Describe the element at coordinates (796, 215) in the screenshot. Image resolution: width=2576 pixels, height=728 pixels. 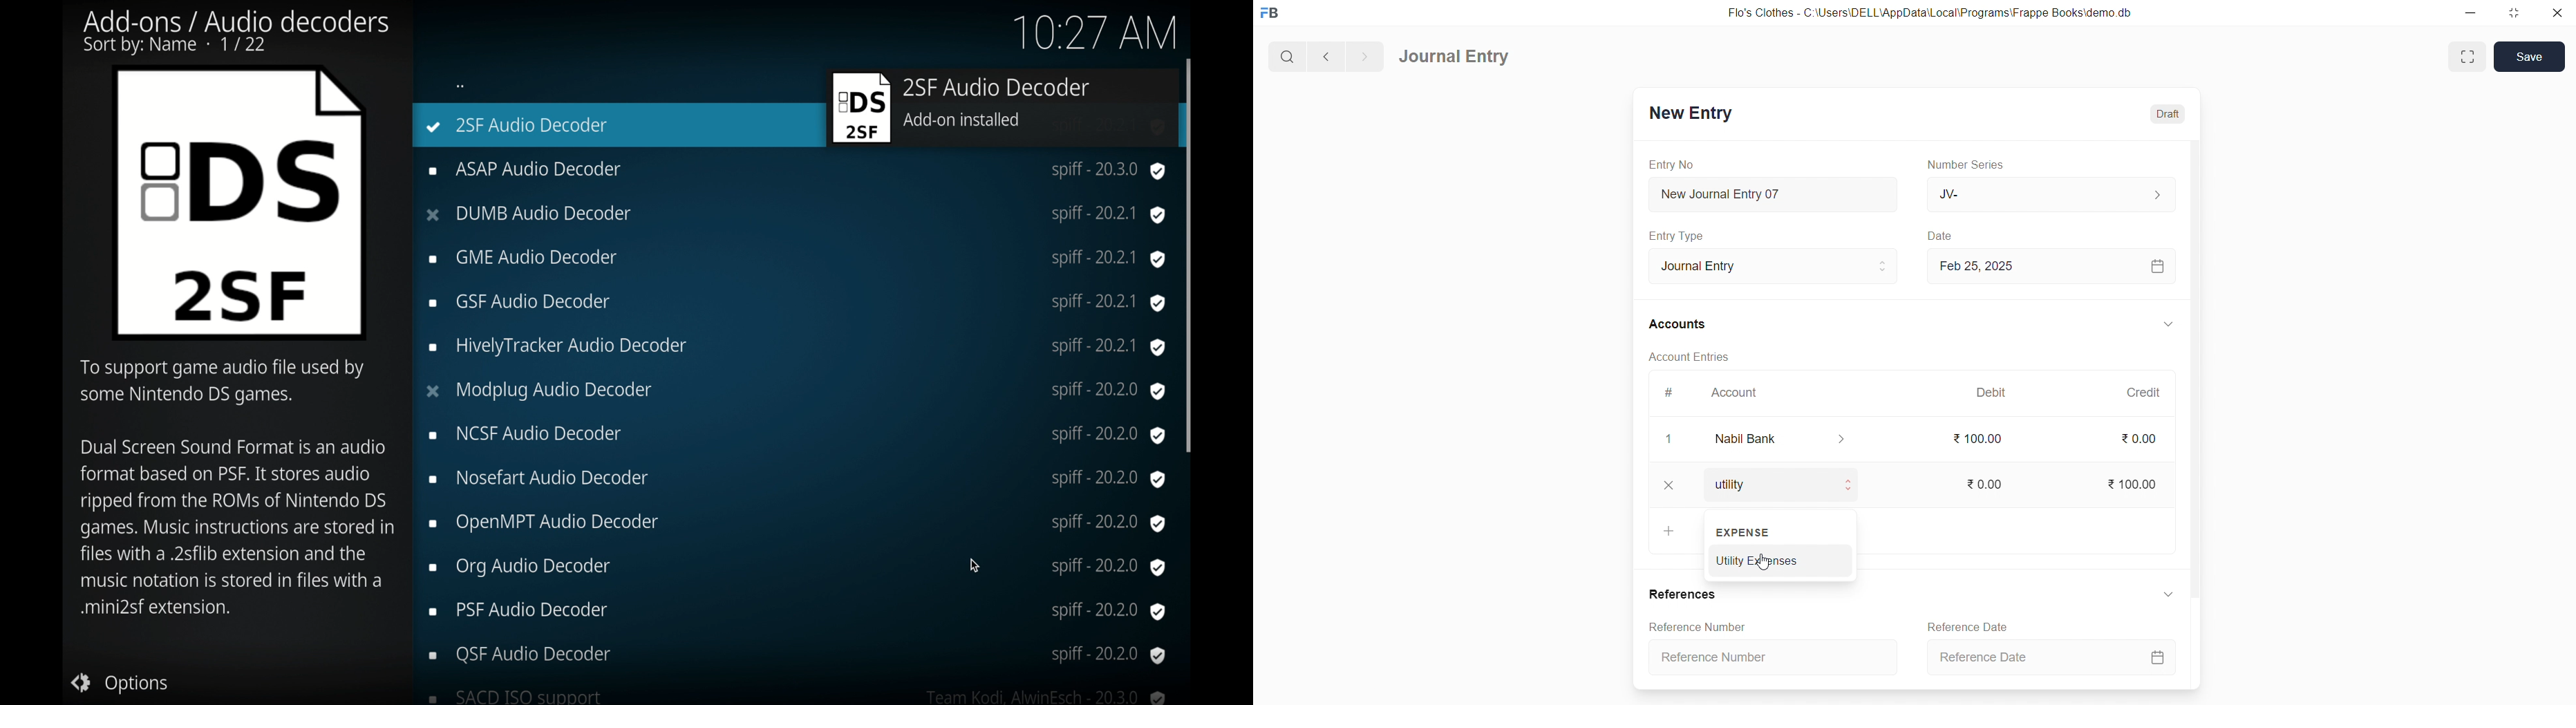
I see `dumb audio decoder` at that location.